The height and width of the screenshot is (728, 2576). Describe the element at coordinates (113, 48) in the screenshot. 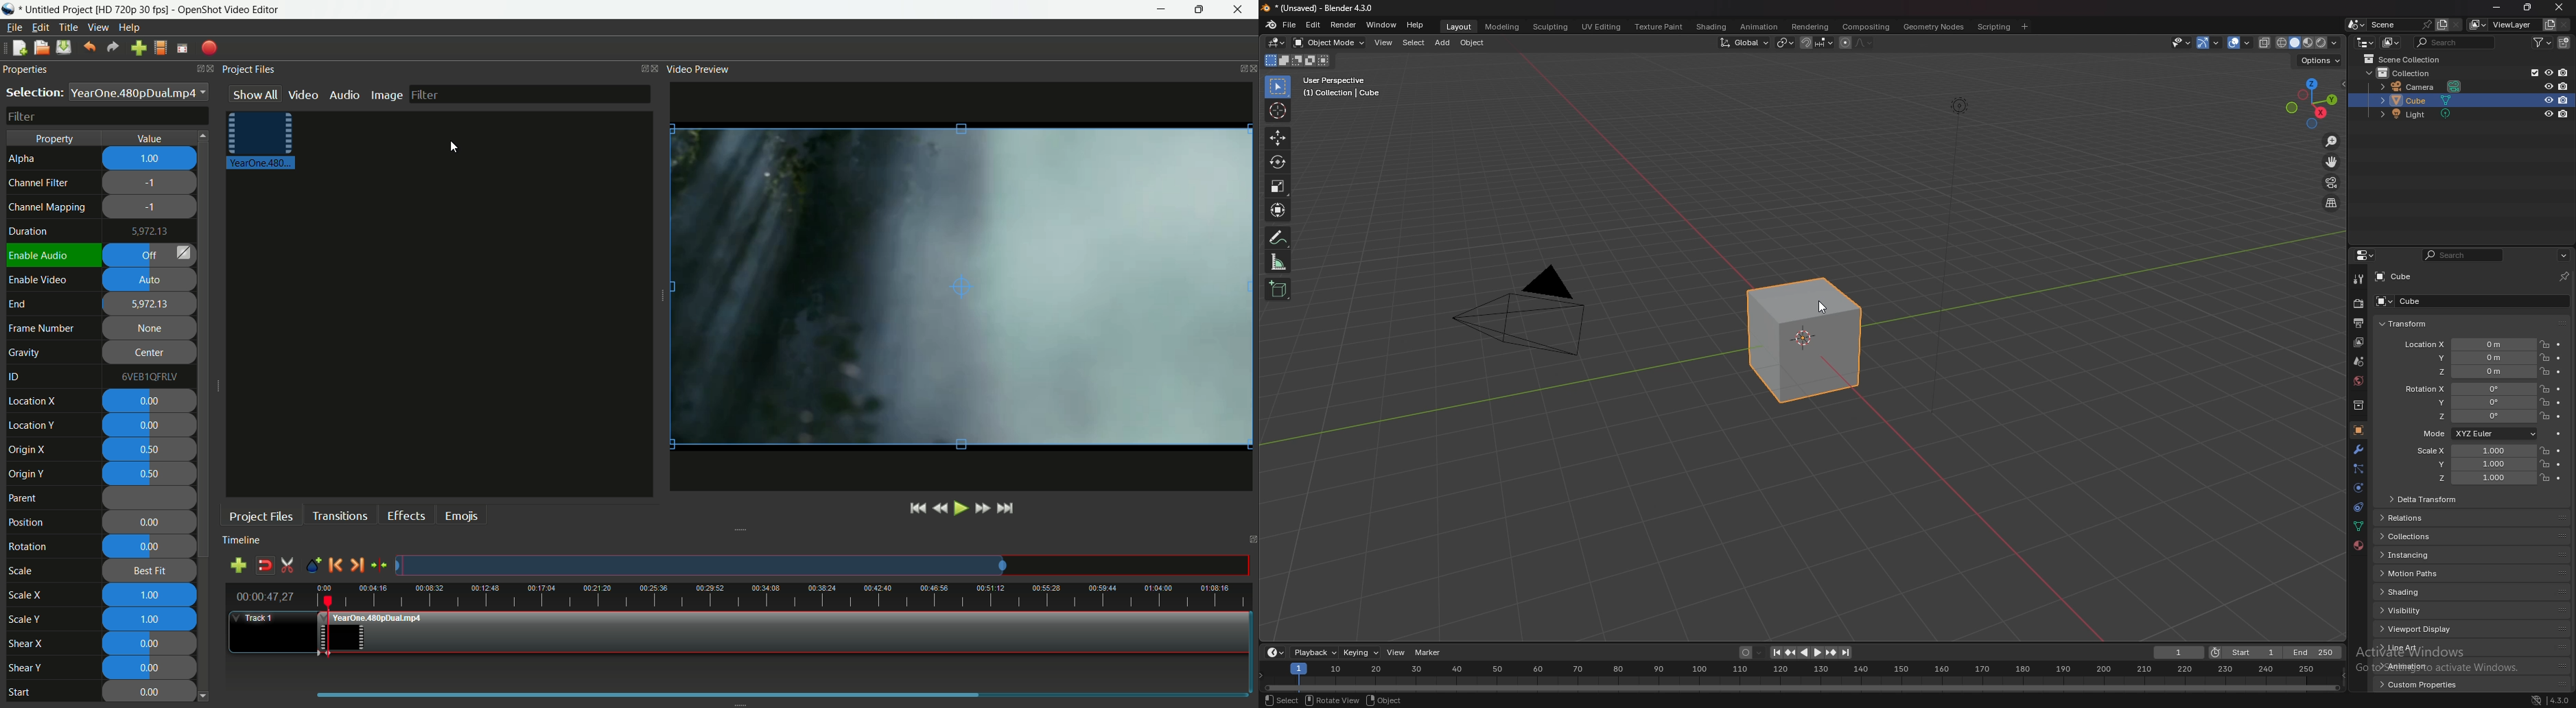

I see `redo` at that location.